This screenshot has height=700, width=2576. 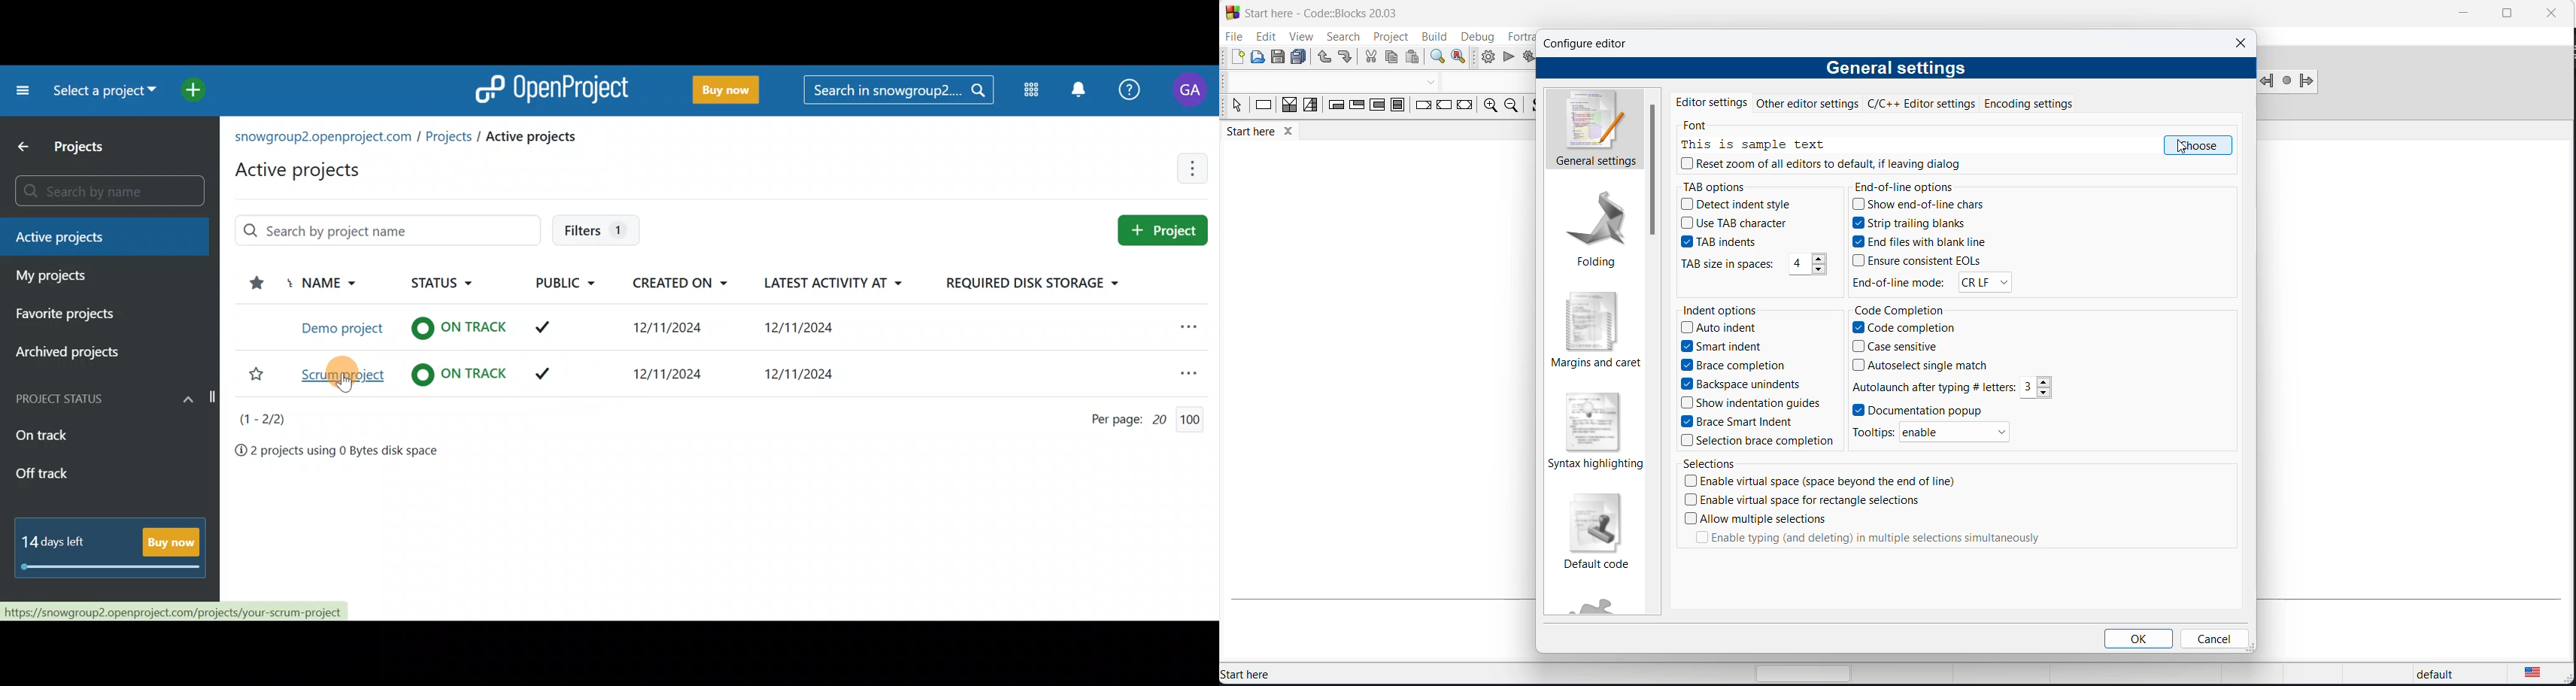 What do you see at coordinates (1896, 347) in the screenshot?
I see `case sensitive` at bounding box center [1896, 347].